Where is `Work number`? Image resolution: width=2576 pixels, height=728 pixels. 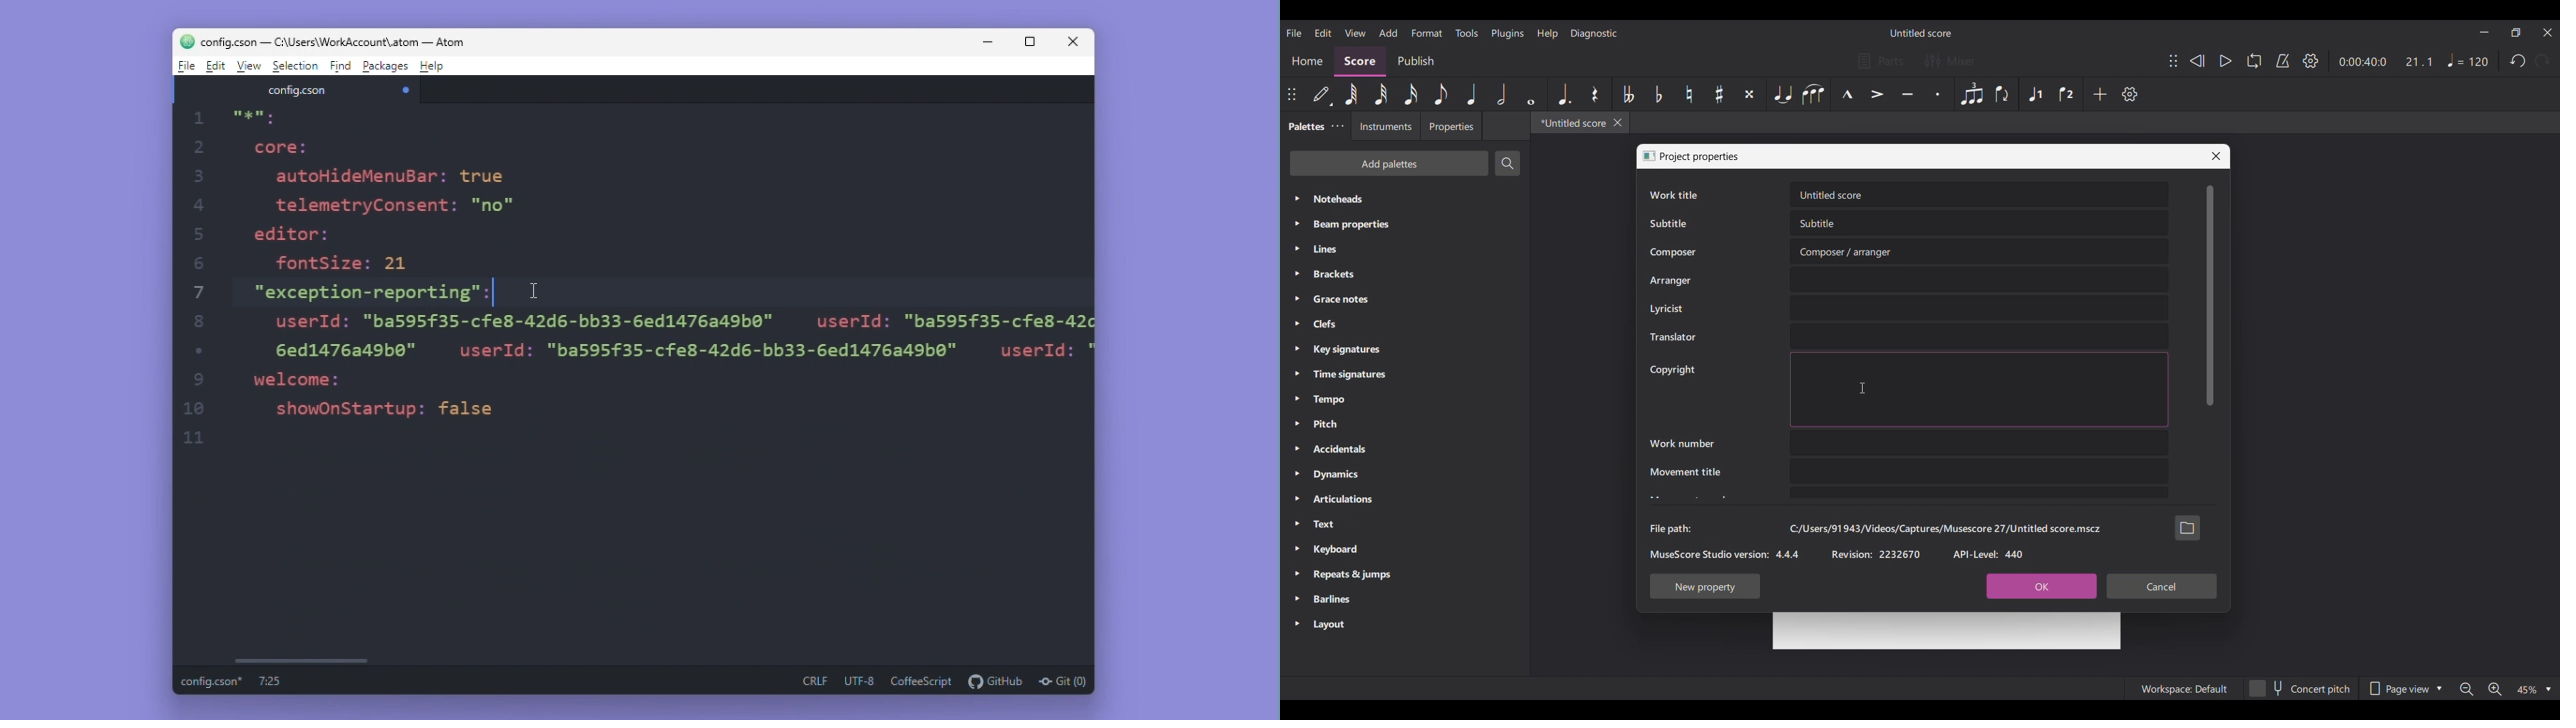
Work number is located at coordinates (1682, 443).